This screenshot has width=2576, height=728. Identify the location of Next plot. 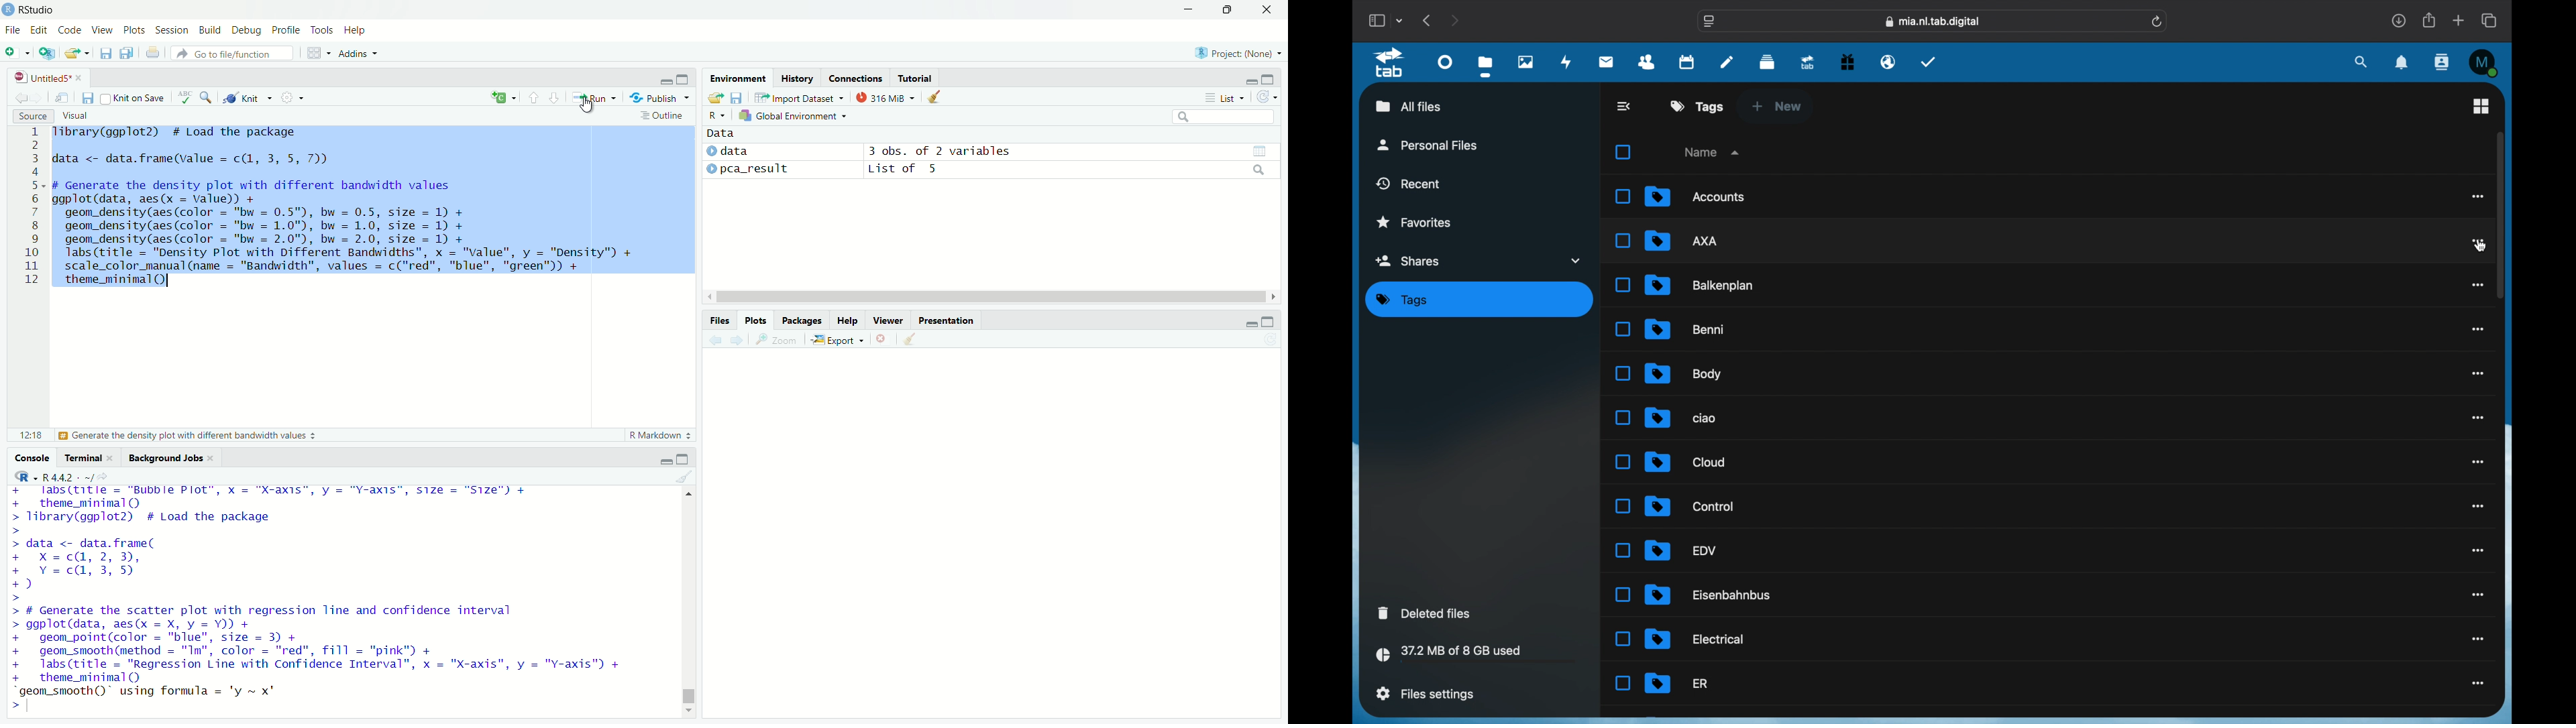
(736, 340).